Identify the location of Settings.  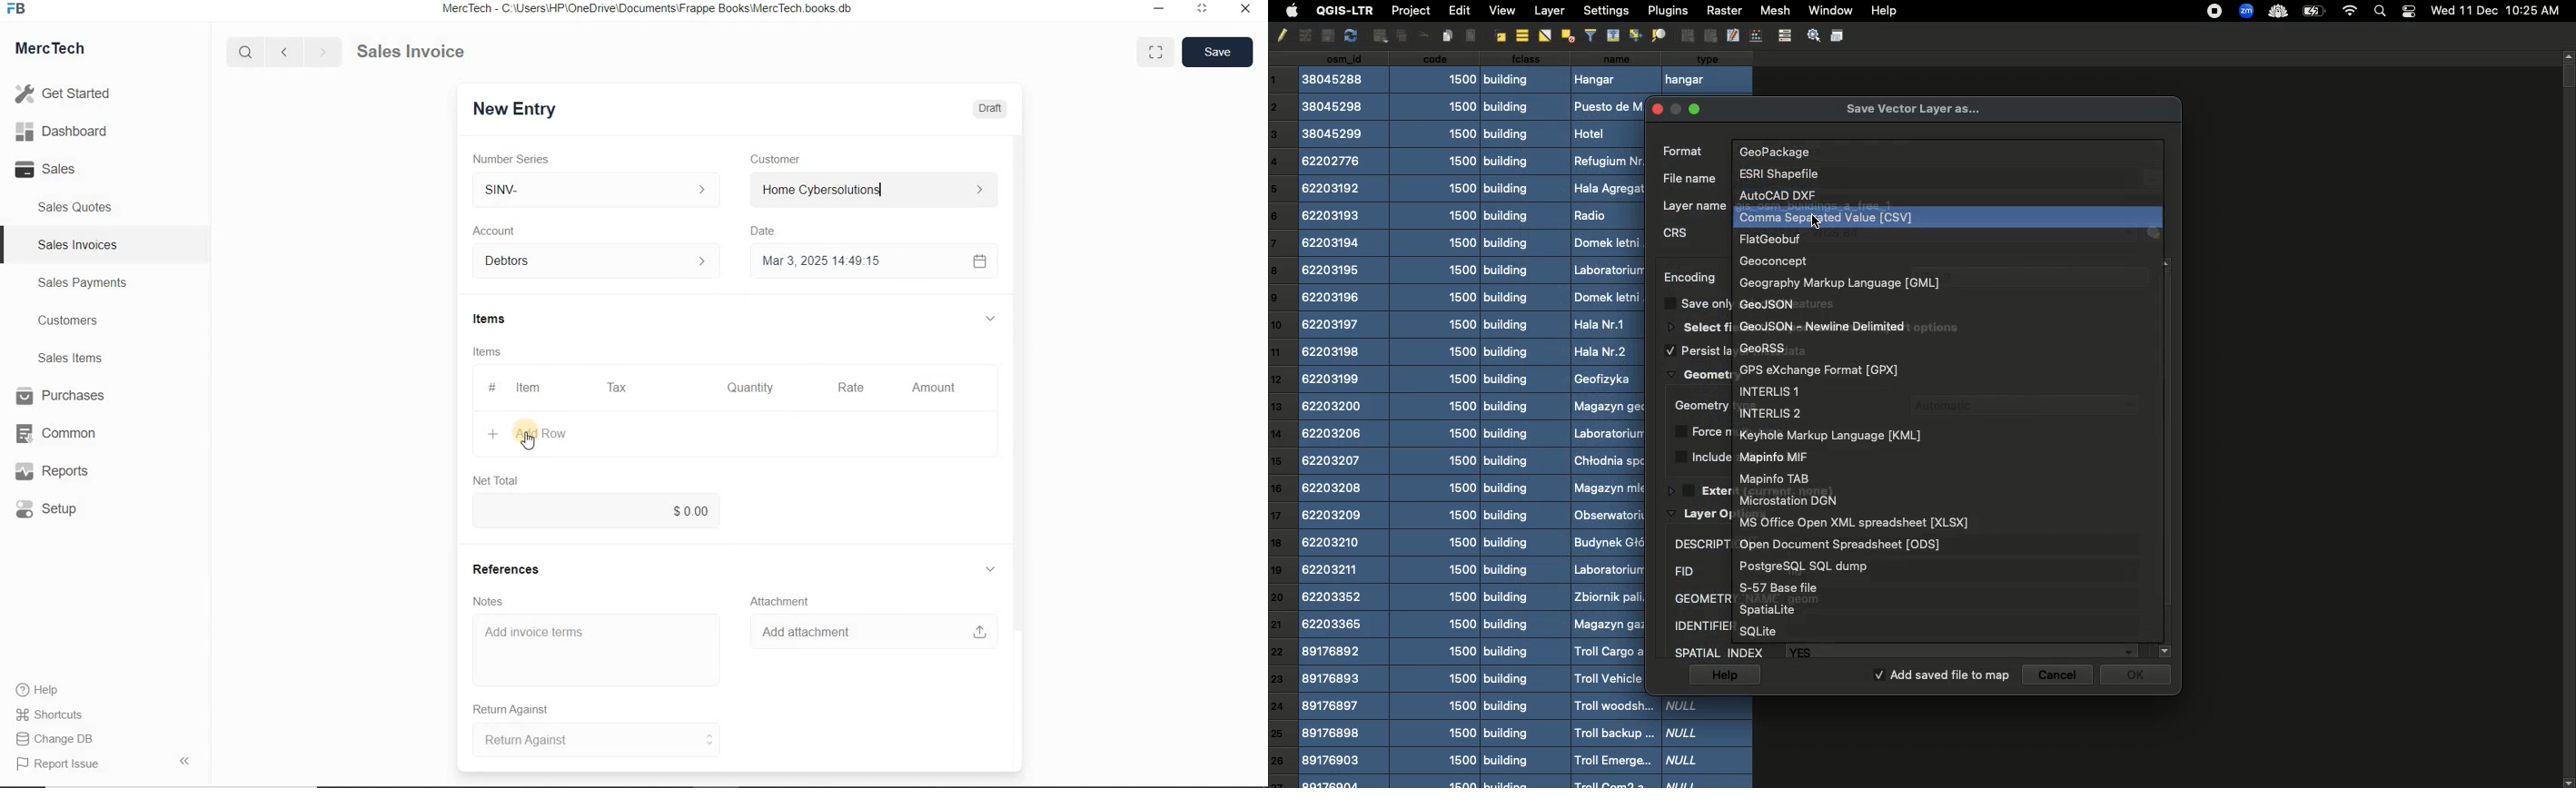
(1605, 10).